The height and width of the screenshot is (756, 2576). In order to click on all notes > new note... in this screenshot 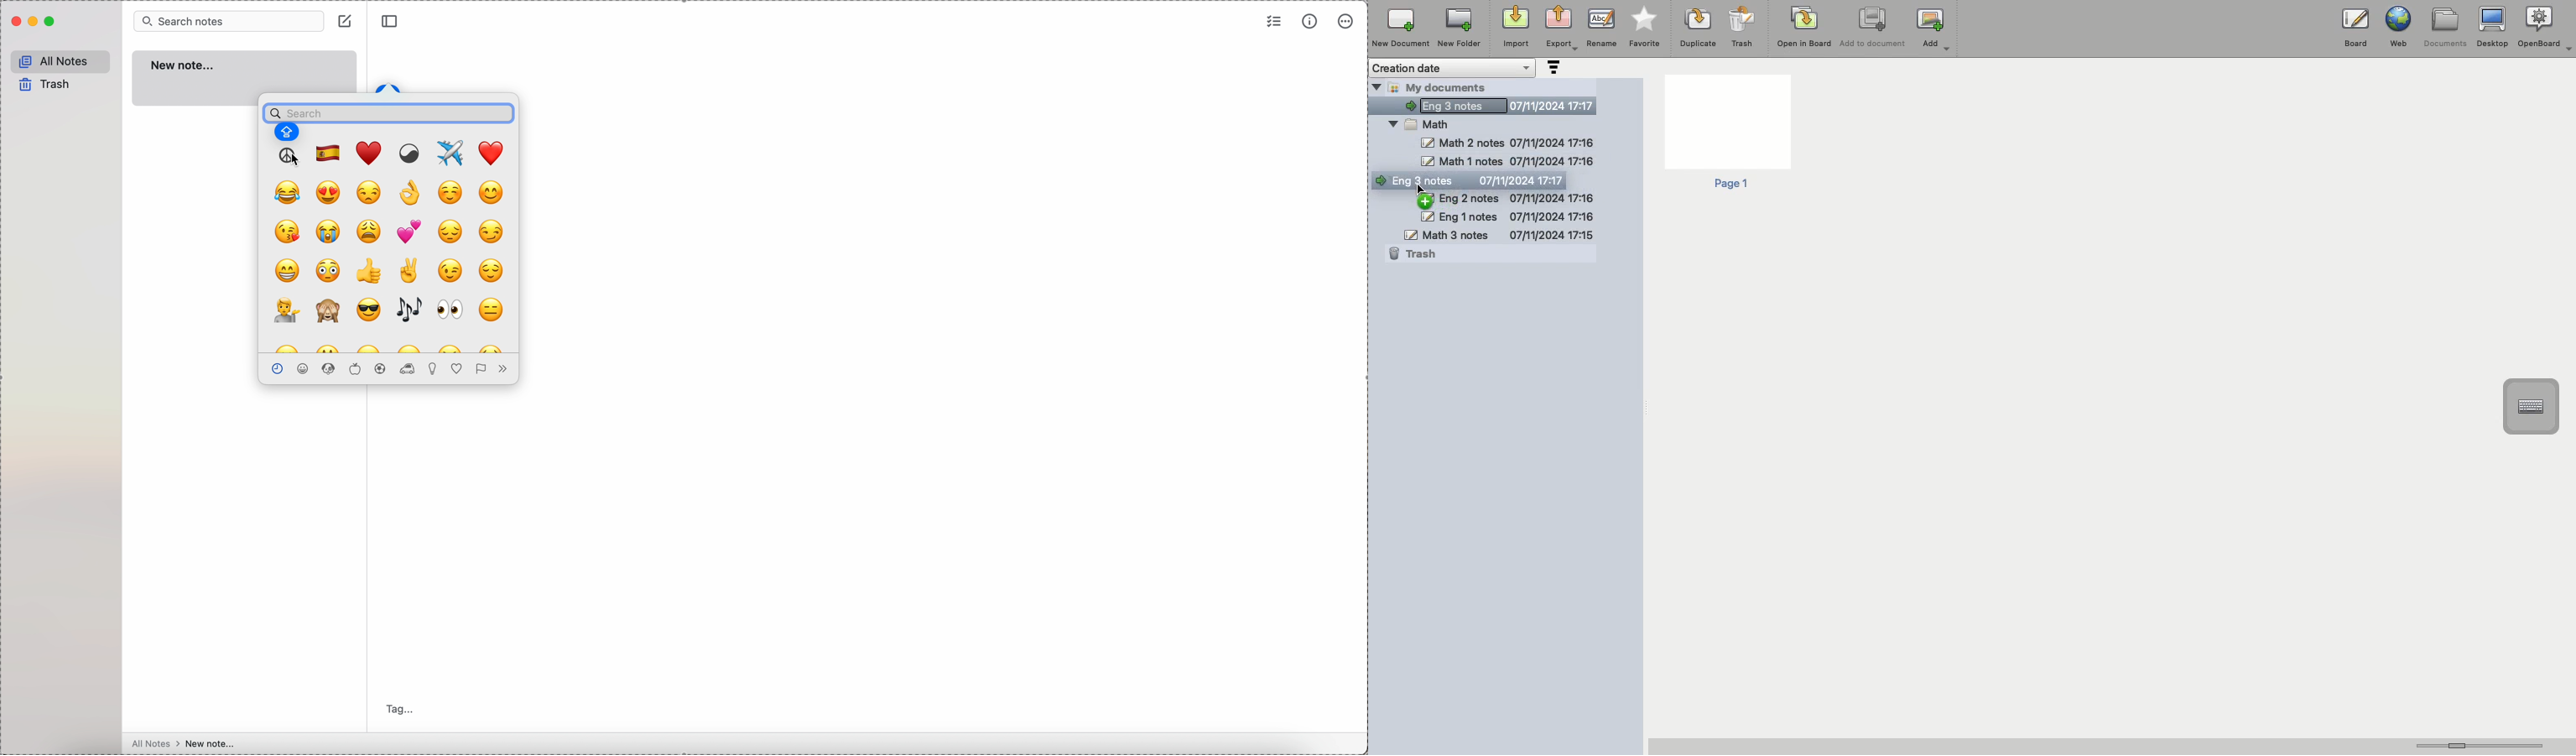, I will do `click(186, 744)`.